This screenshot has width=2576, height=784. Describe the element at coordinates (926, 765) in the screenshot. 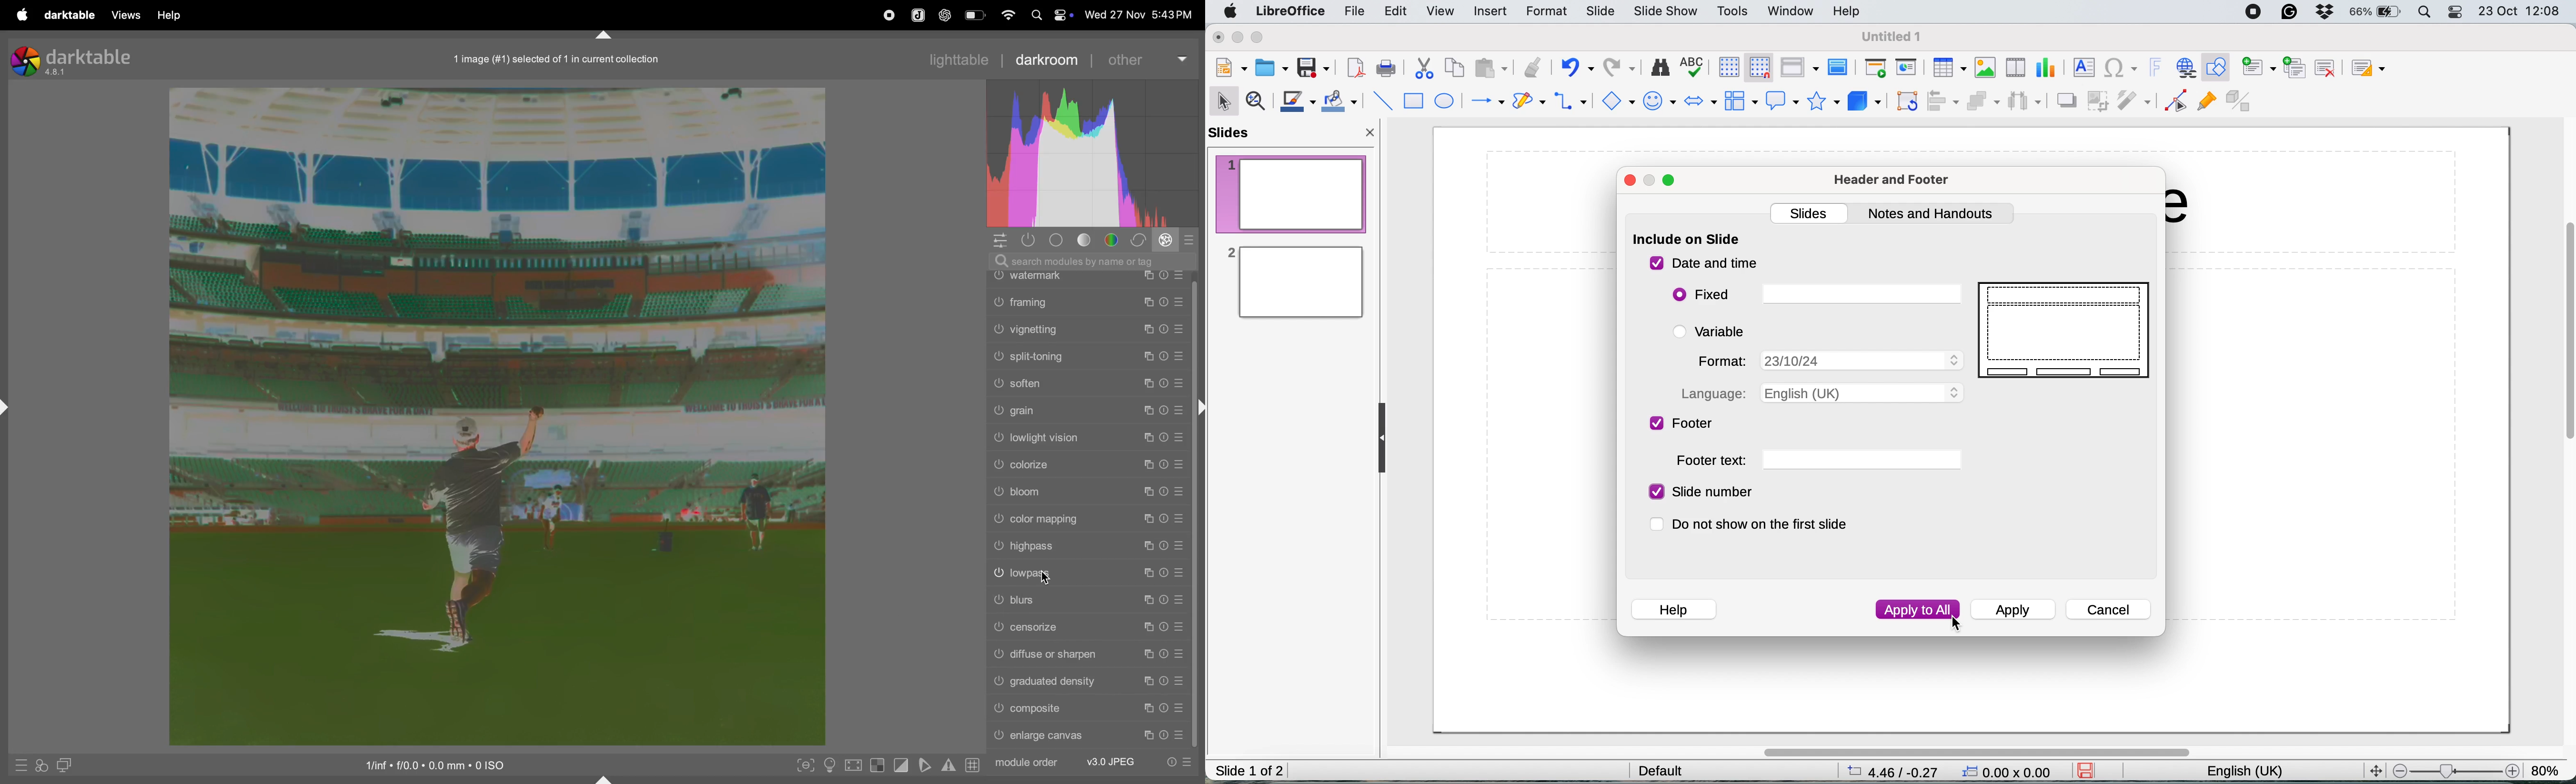

I see `toggle soft proffing` at that location.